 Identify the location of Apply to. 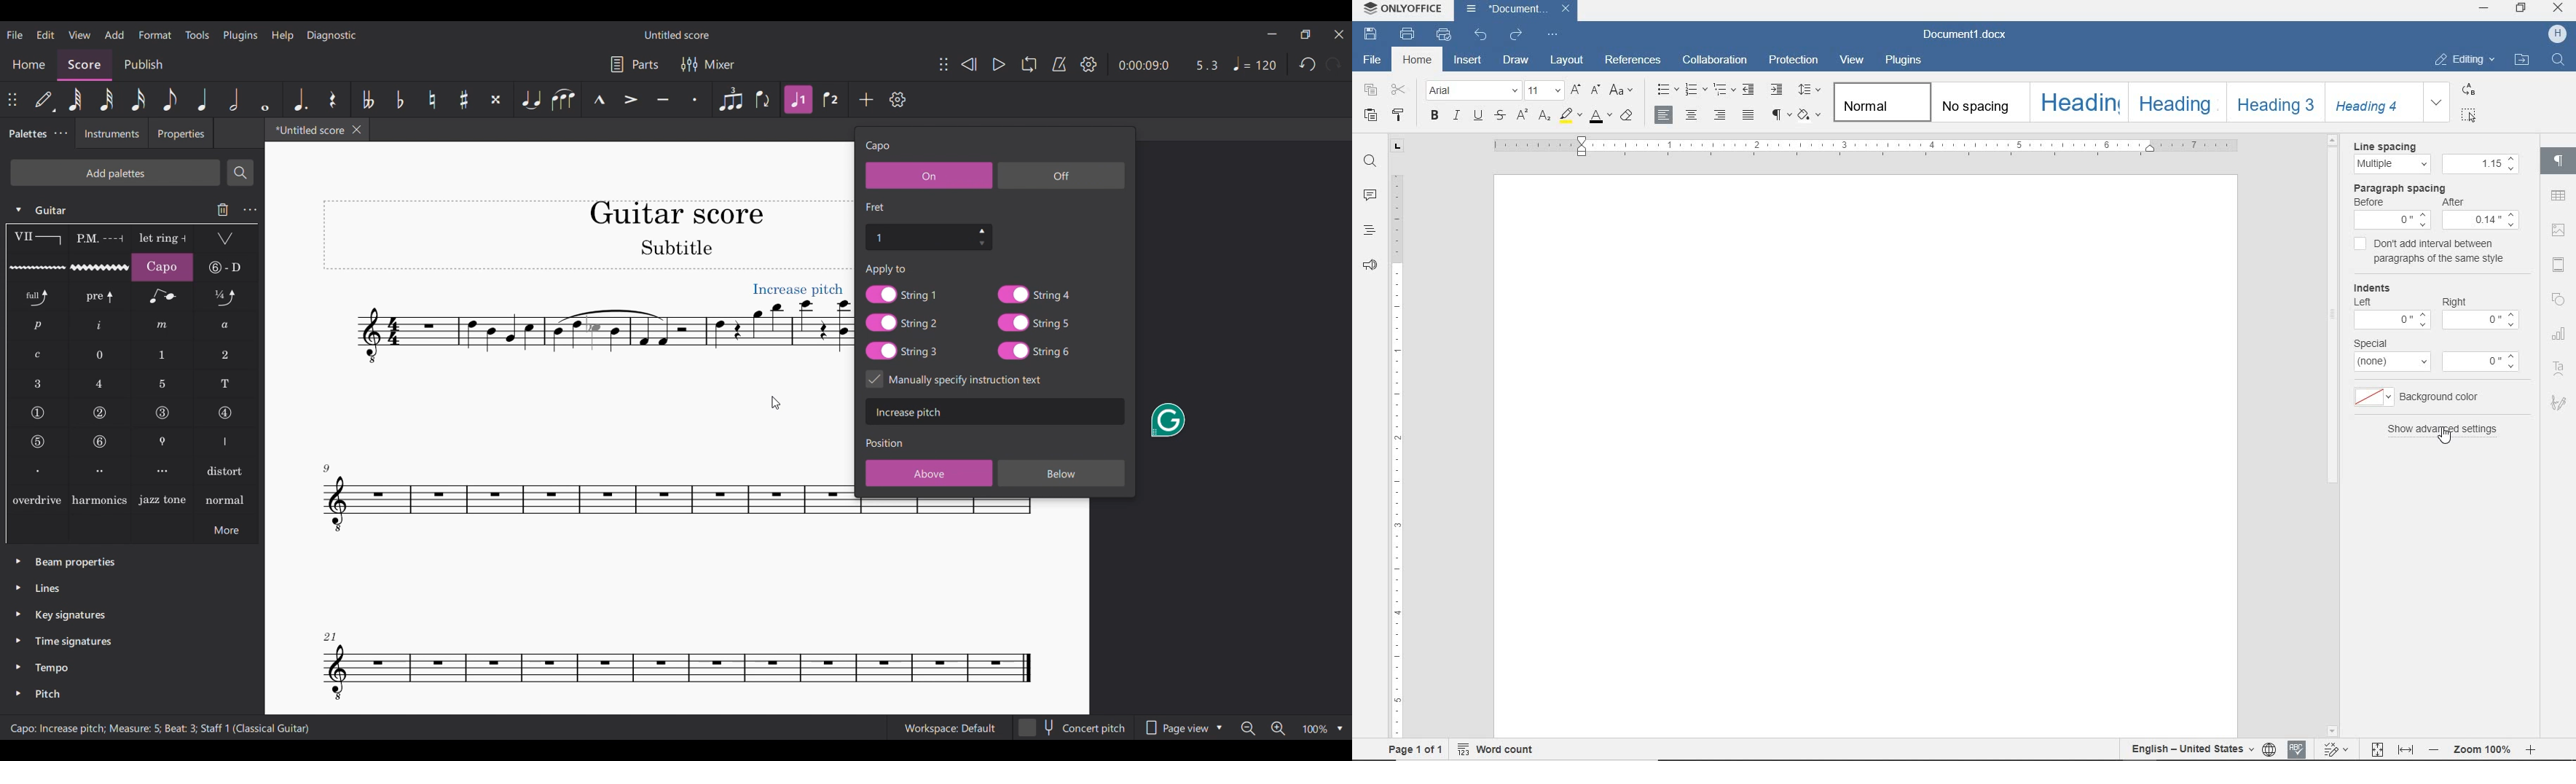
(886, 269).